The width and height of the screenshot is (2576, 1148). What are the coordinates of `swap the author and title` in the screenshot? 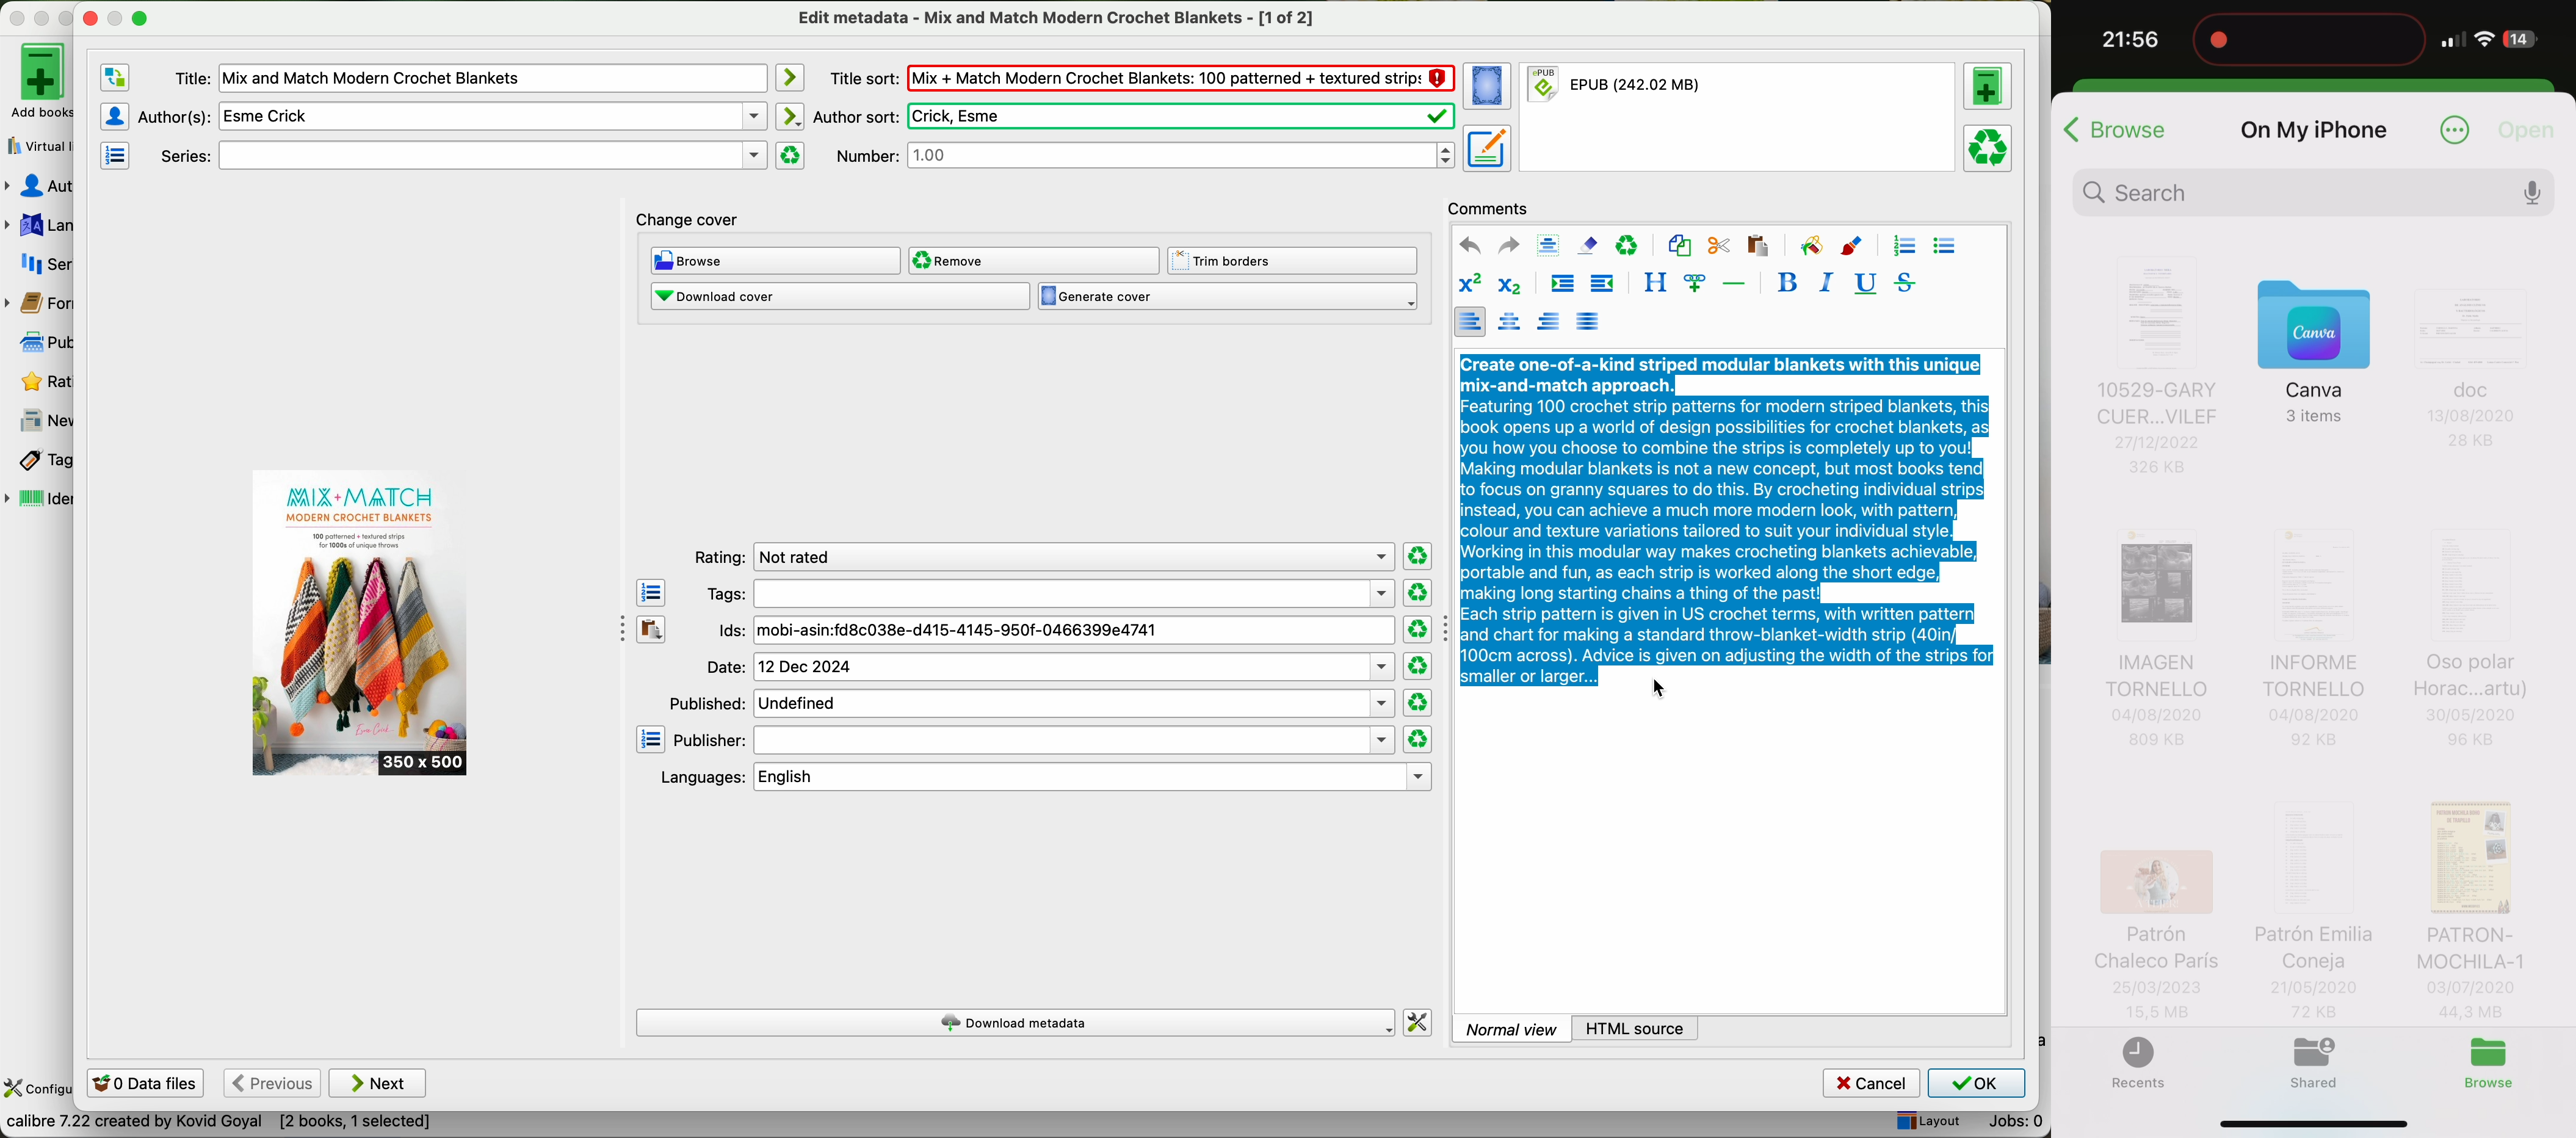 It's located at (115, 78).